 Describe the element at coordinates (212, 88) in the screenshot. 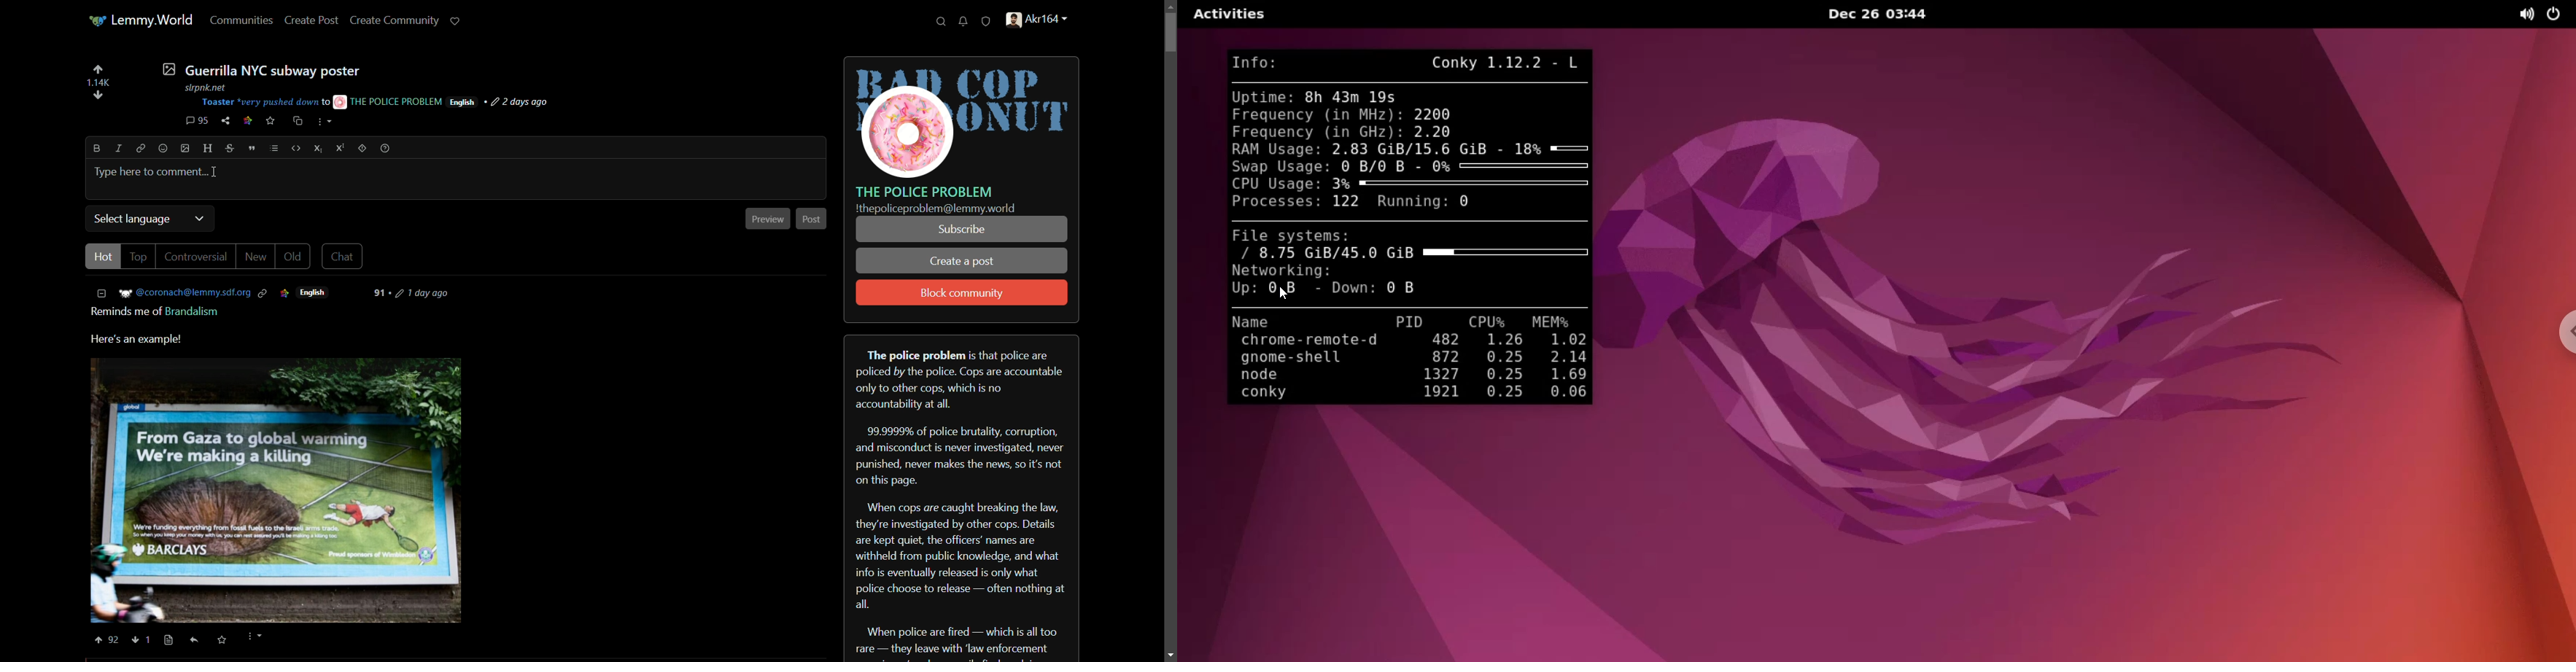

I see `` at that location.